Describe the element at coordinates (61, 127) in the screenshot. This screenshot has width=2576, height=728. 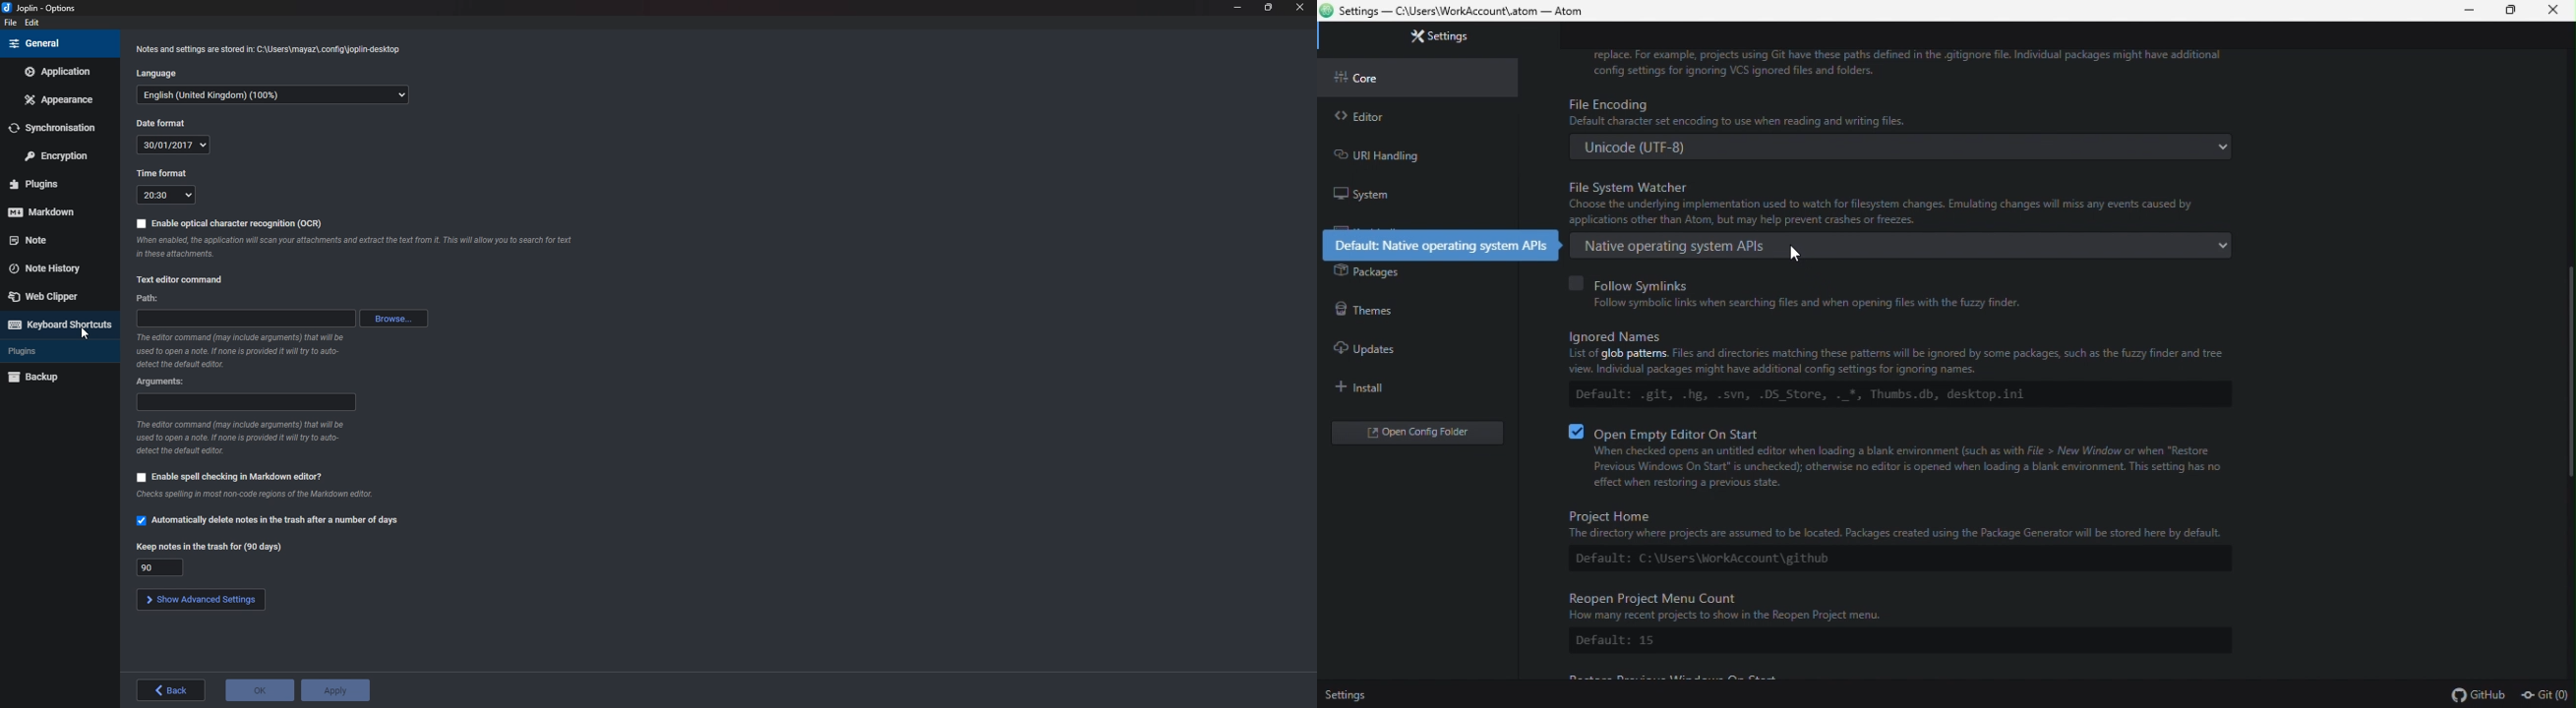
I see `Synchronization` at that location.